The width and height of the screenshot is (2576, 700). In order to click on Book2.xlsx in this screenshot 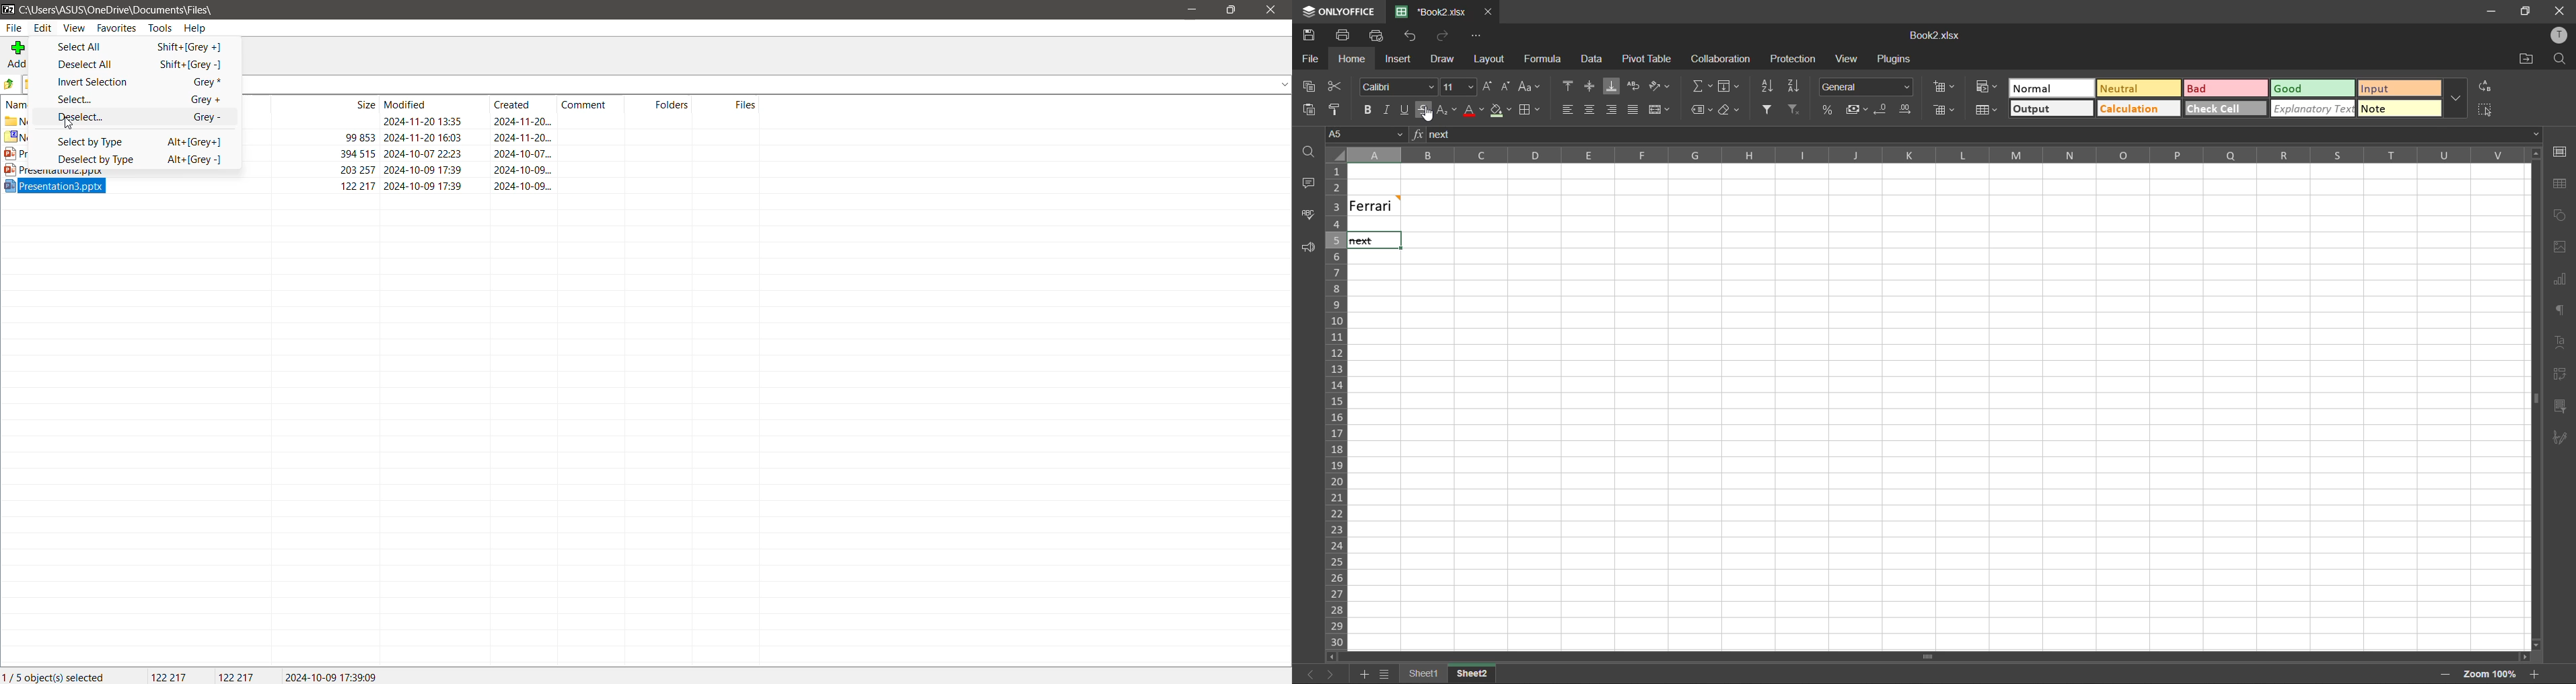, I will do `click(1434, 11)`.